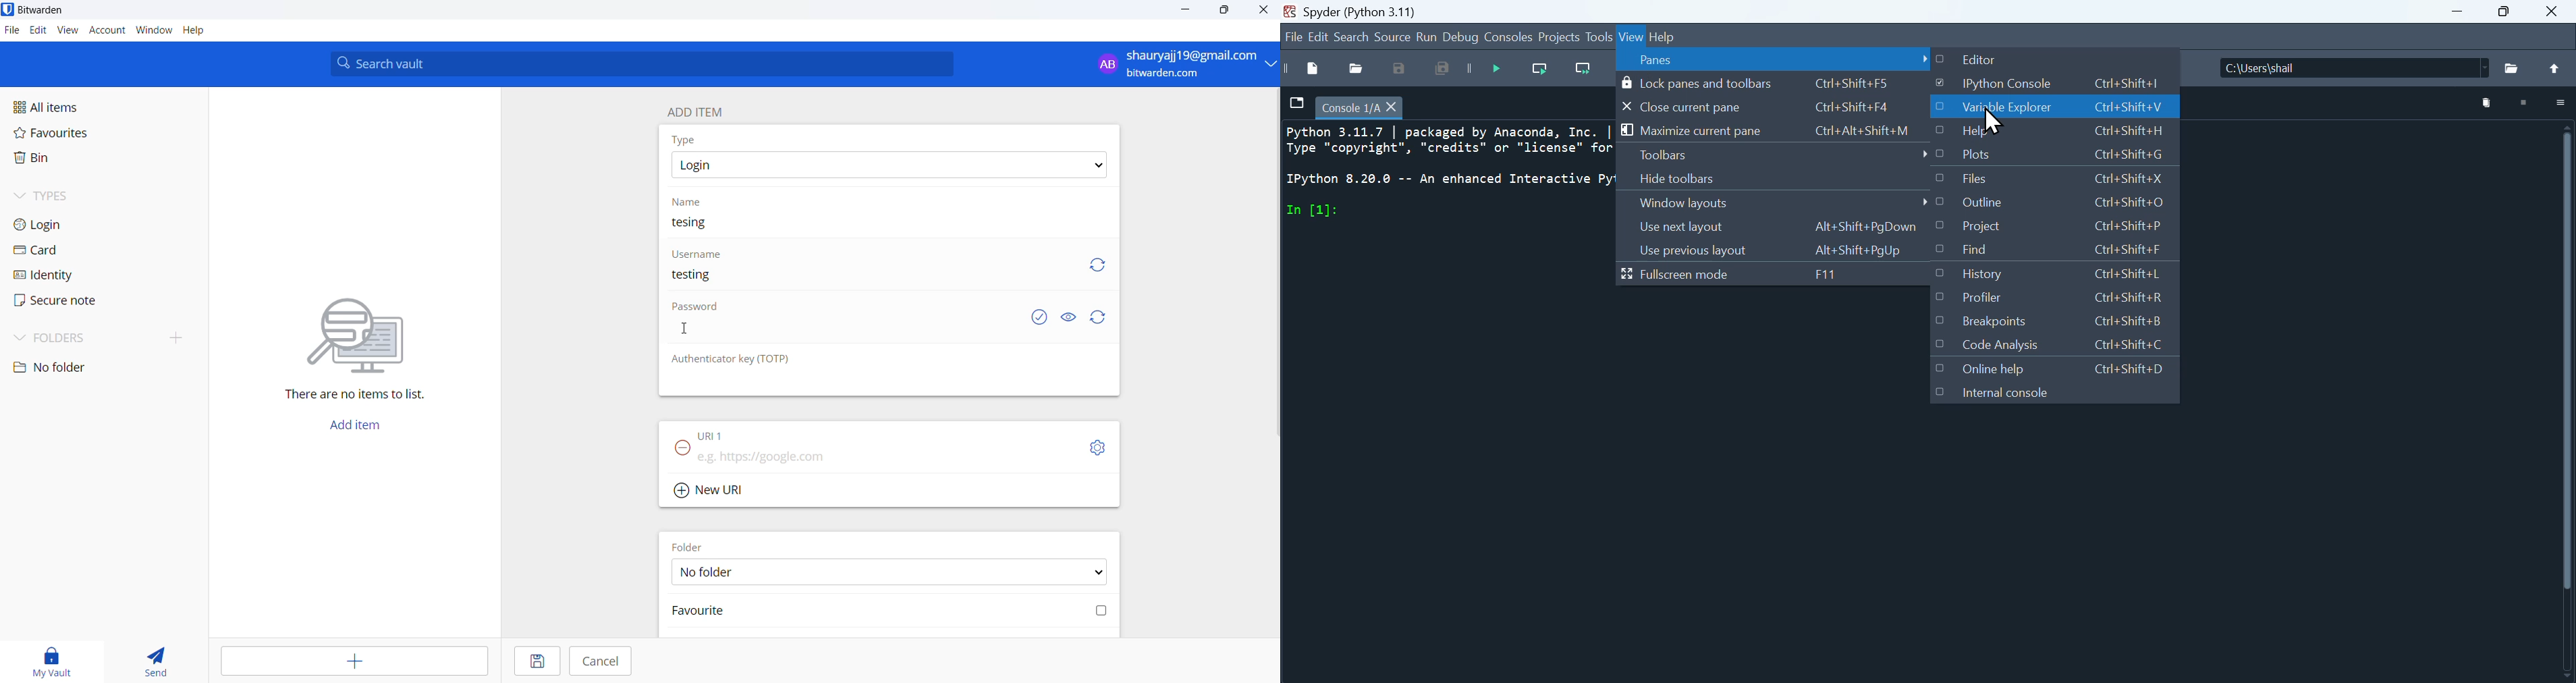  What do you see at coordinates (2051, 181) in the screenshot?
I see `files` at bounding box center [2051, 181].